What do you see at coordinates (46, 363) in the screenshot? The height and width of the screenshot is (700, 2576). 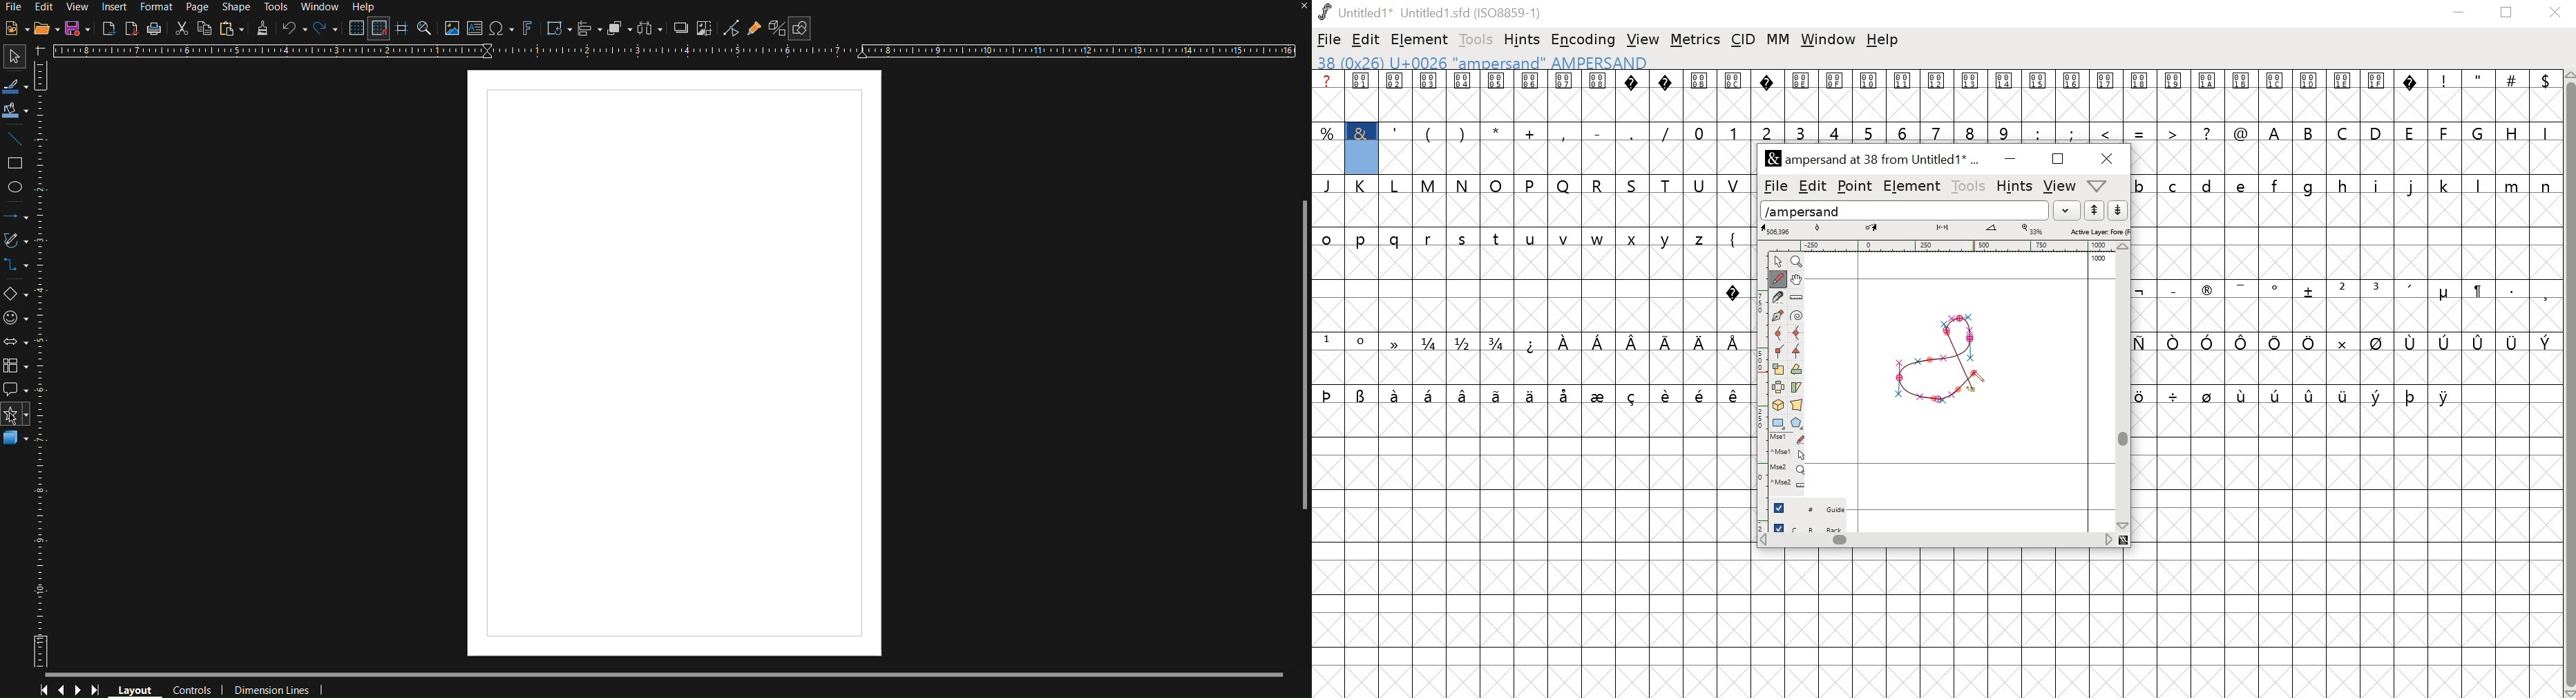 I see `Vertical Ruler` at bounding box center [46, 363].